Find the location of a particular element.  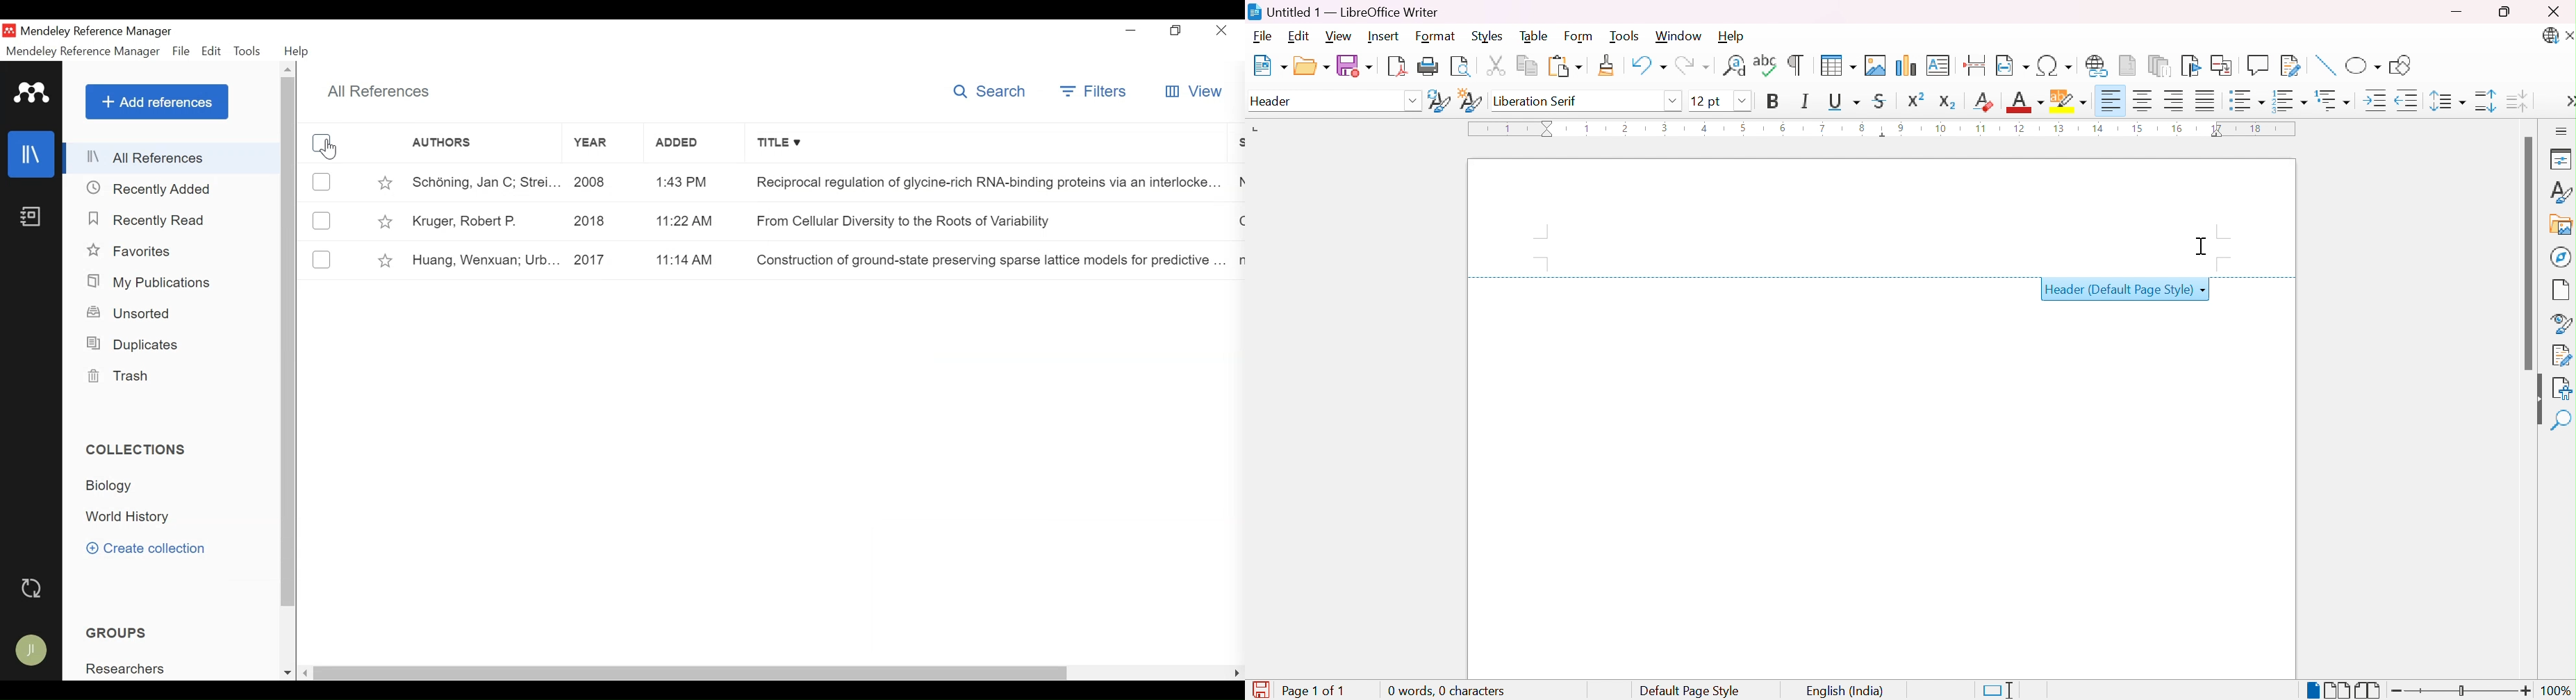

File is located at coordinates (1262, 37).